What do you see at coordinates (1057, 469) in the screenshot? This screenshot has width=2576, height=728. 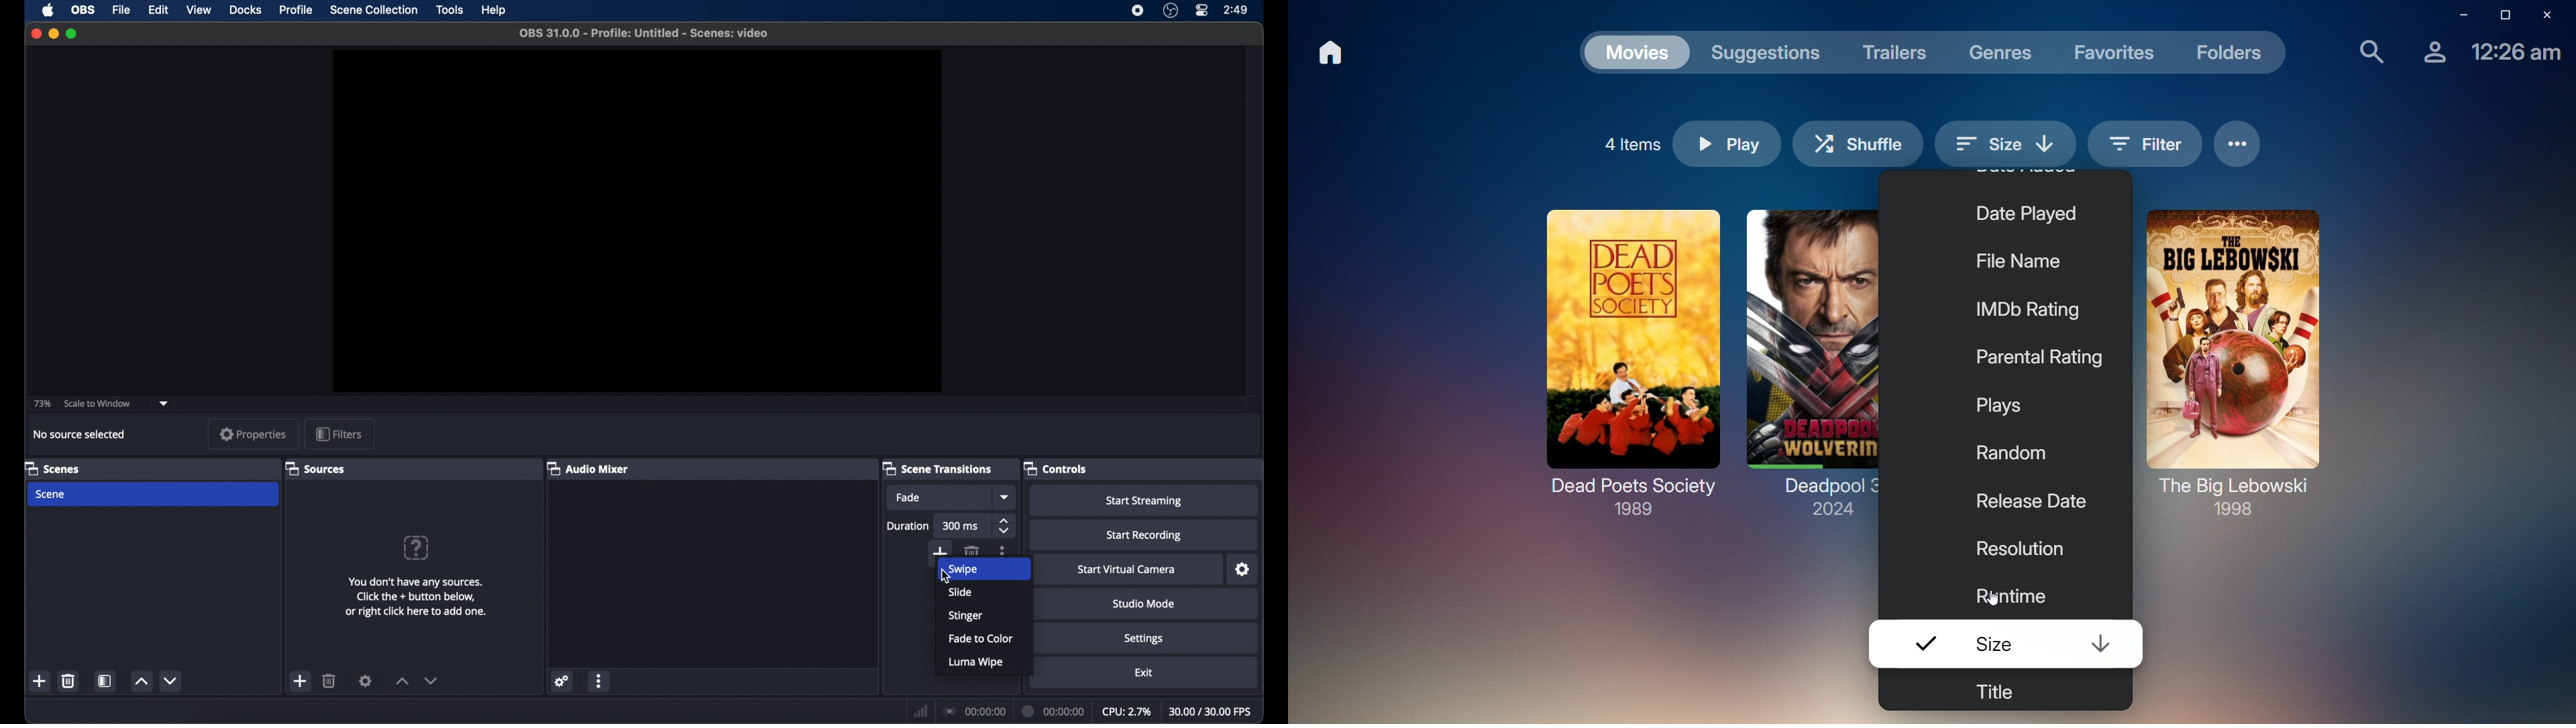 I see `controls` at bounding box center [1057, 469].